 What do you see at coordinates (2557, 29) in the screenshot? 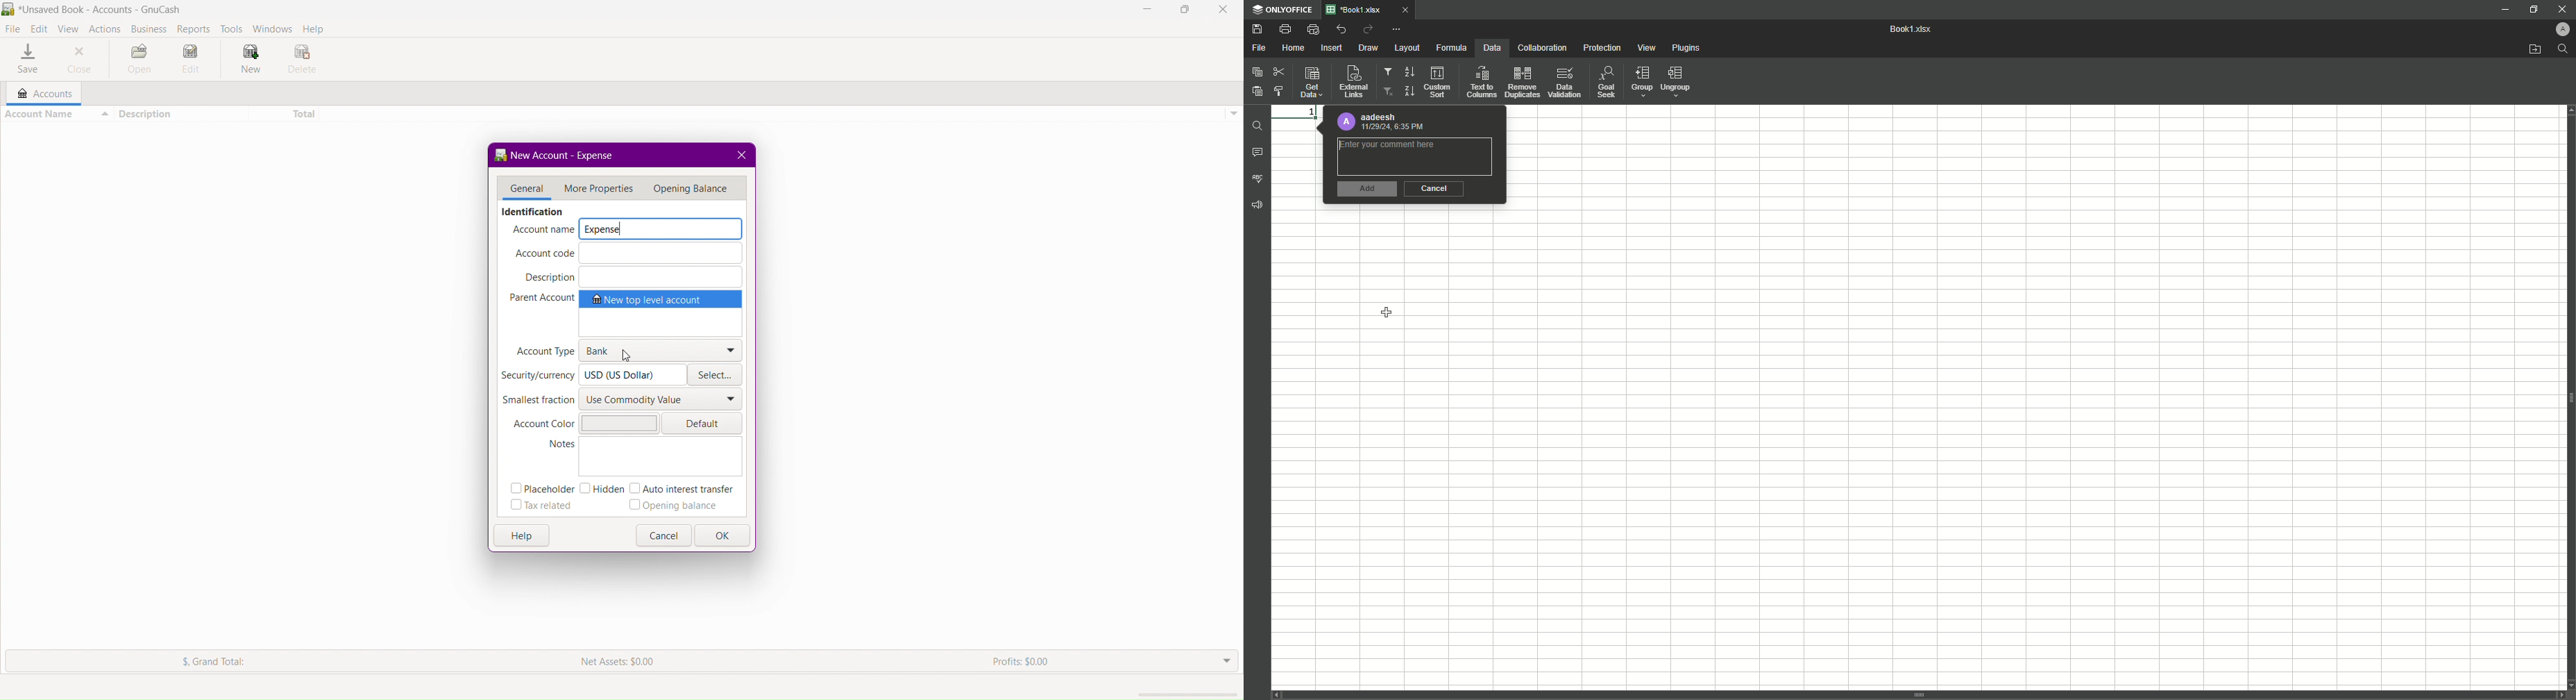
I see `Profile` at bounding box center [2557, 29].